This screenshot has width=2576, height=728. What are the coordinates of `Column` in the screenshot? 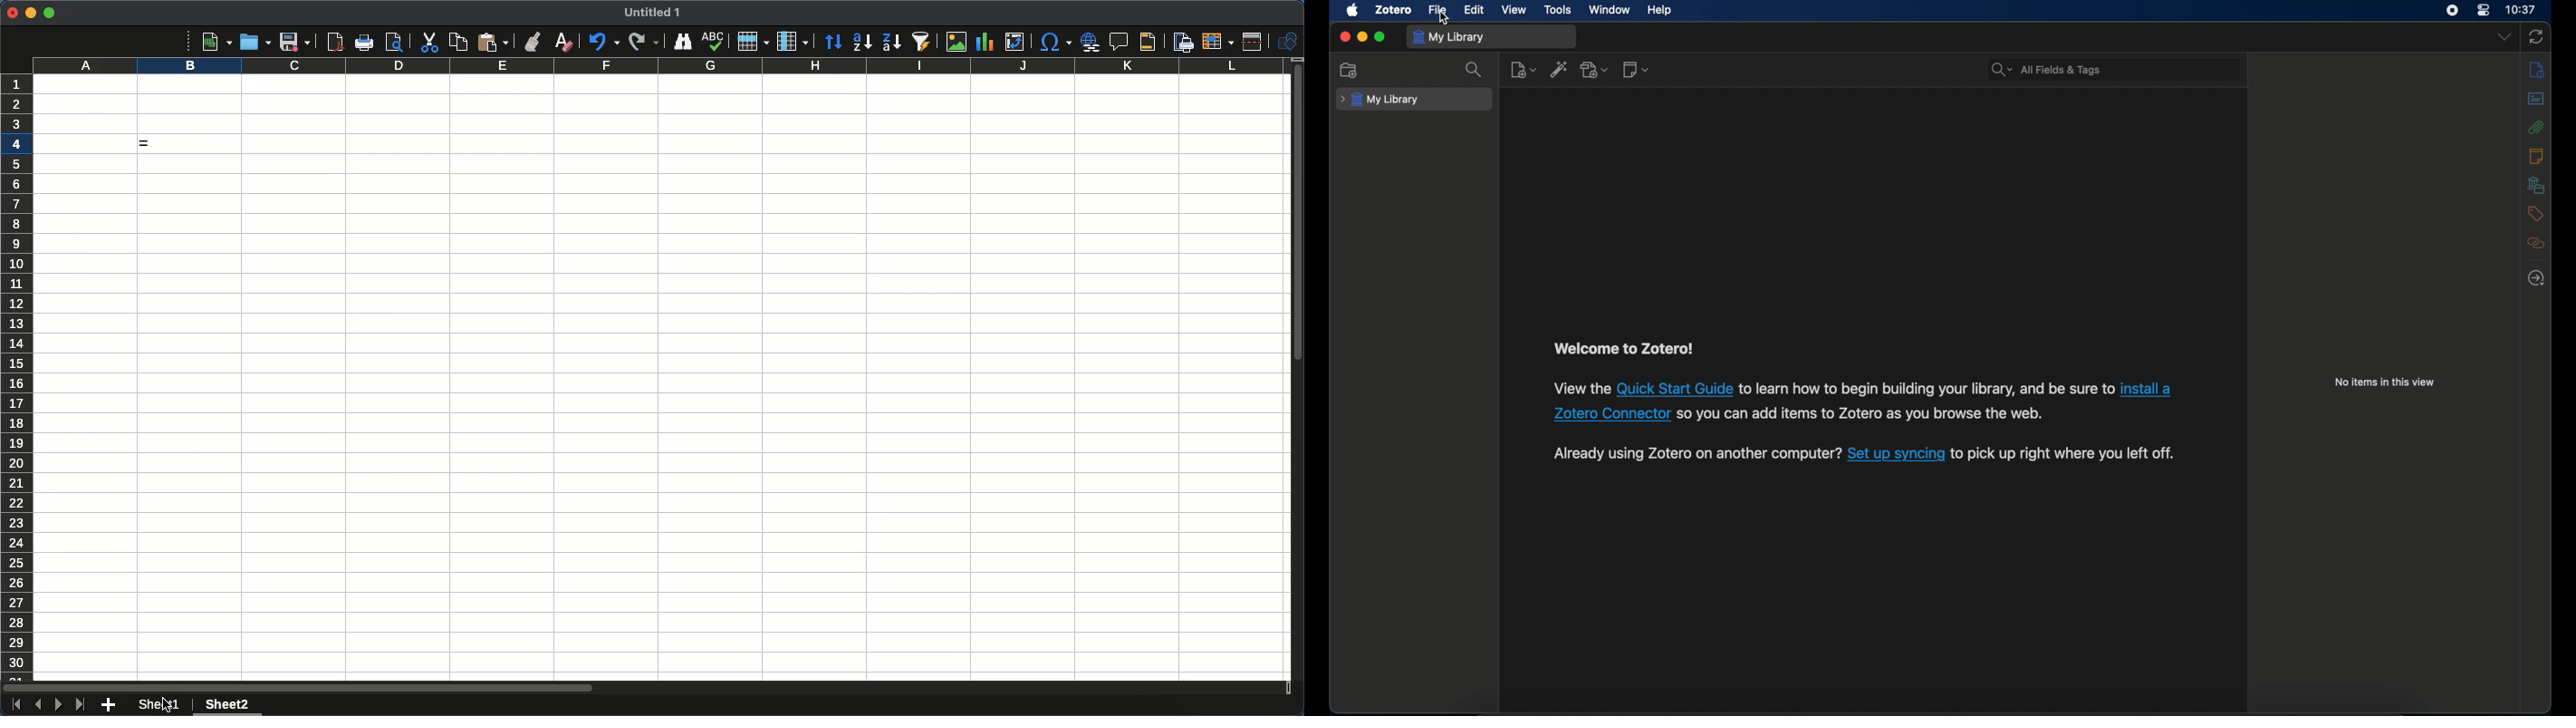 It's located at (794, 42).